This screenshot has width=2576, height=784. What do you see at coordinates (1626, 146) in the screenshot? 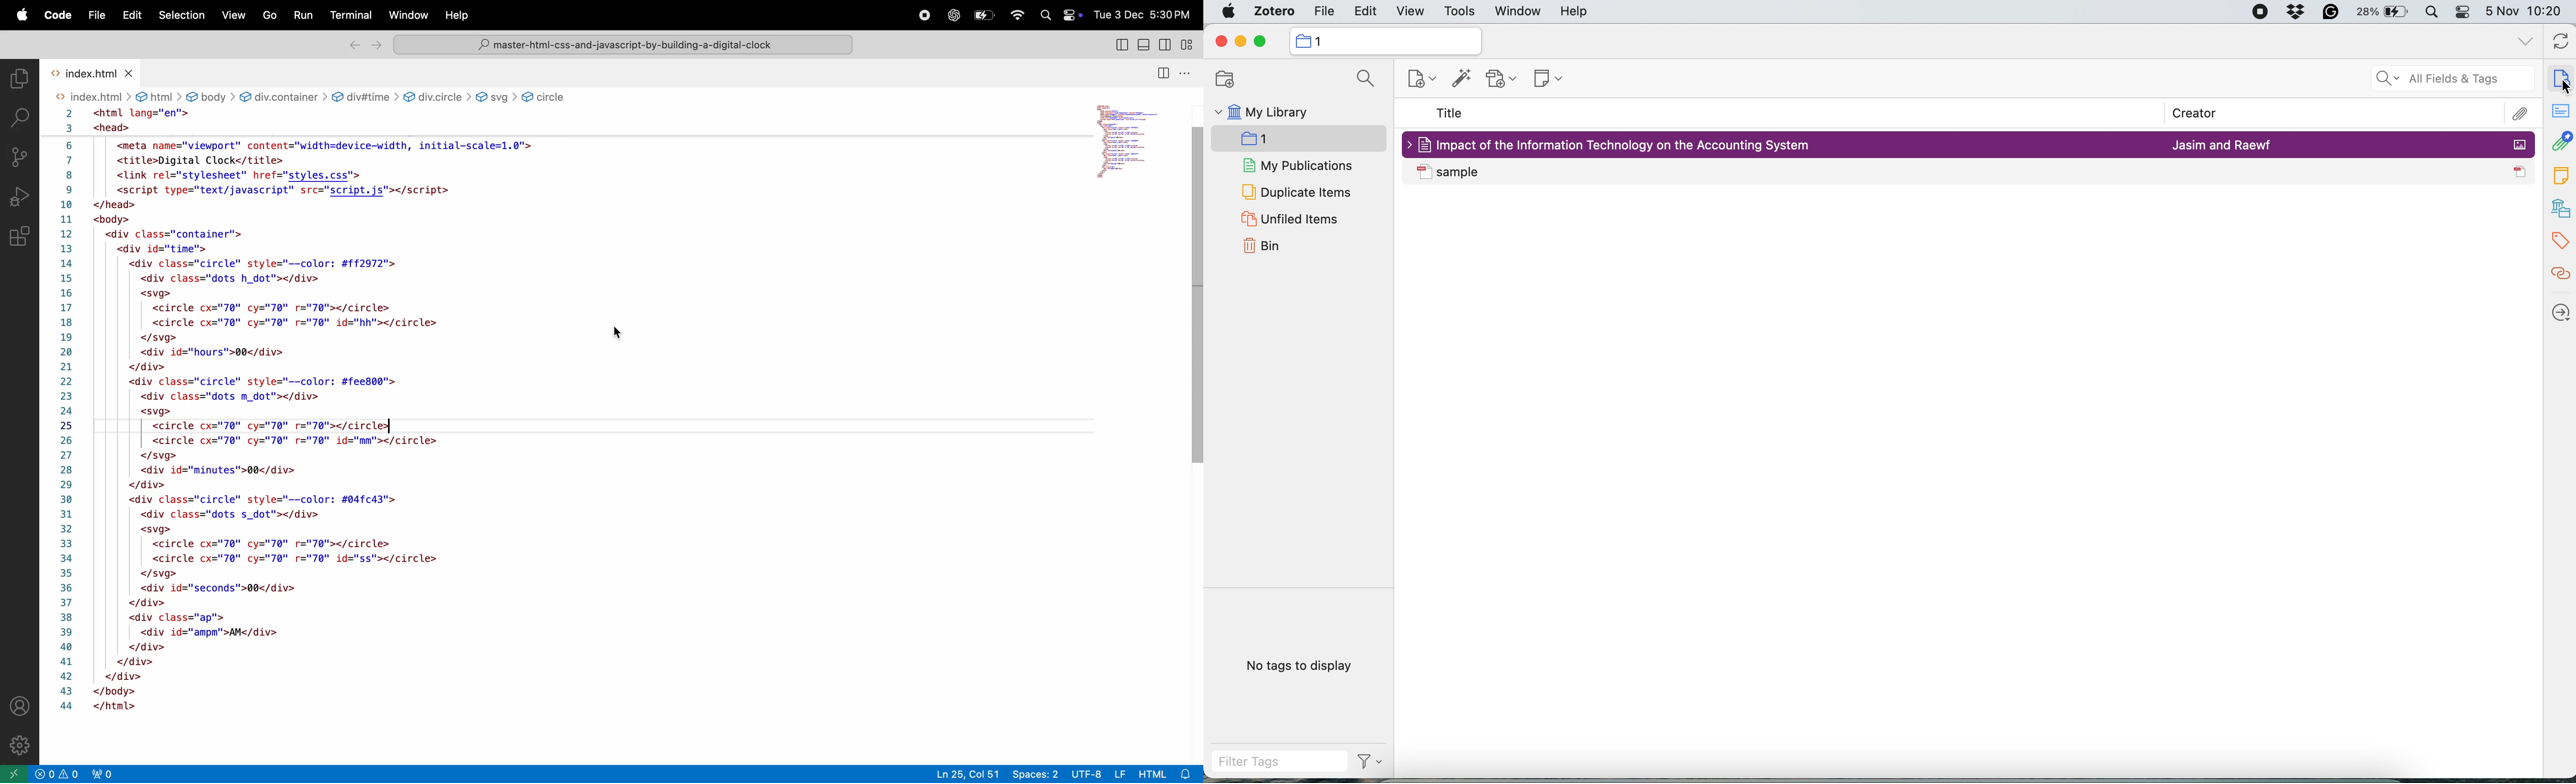
I see `Impact of the Information Technology on the Accounting System` at bounding box center [1626, 146].